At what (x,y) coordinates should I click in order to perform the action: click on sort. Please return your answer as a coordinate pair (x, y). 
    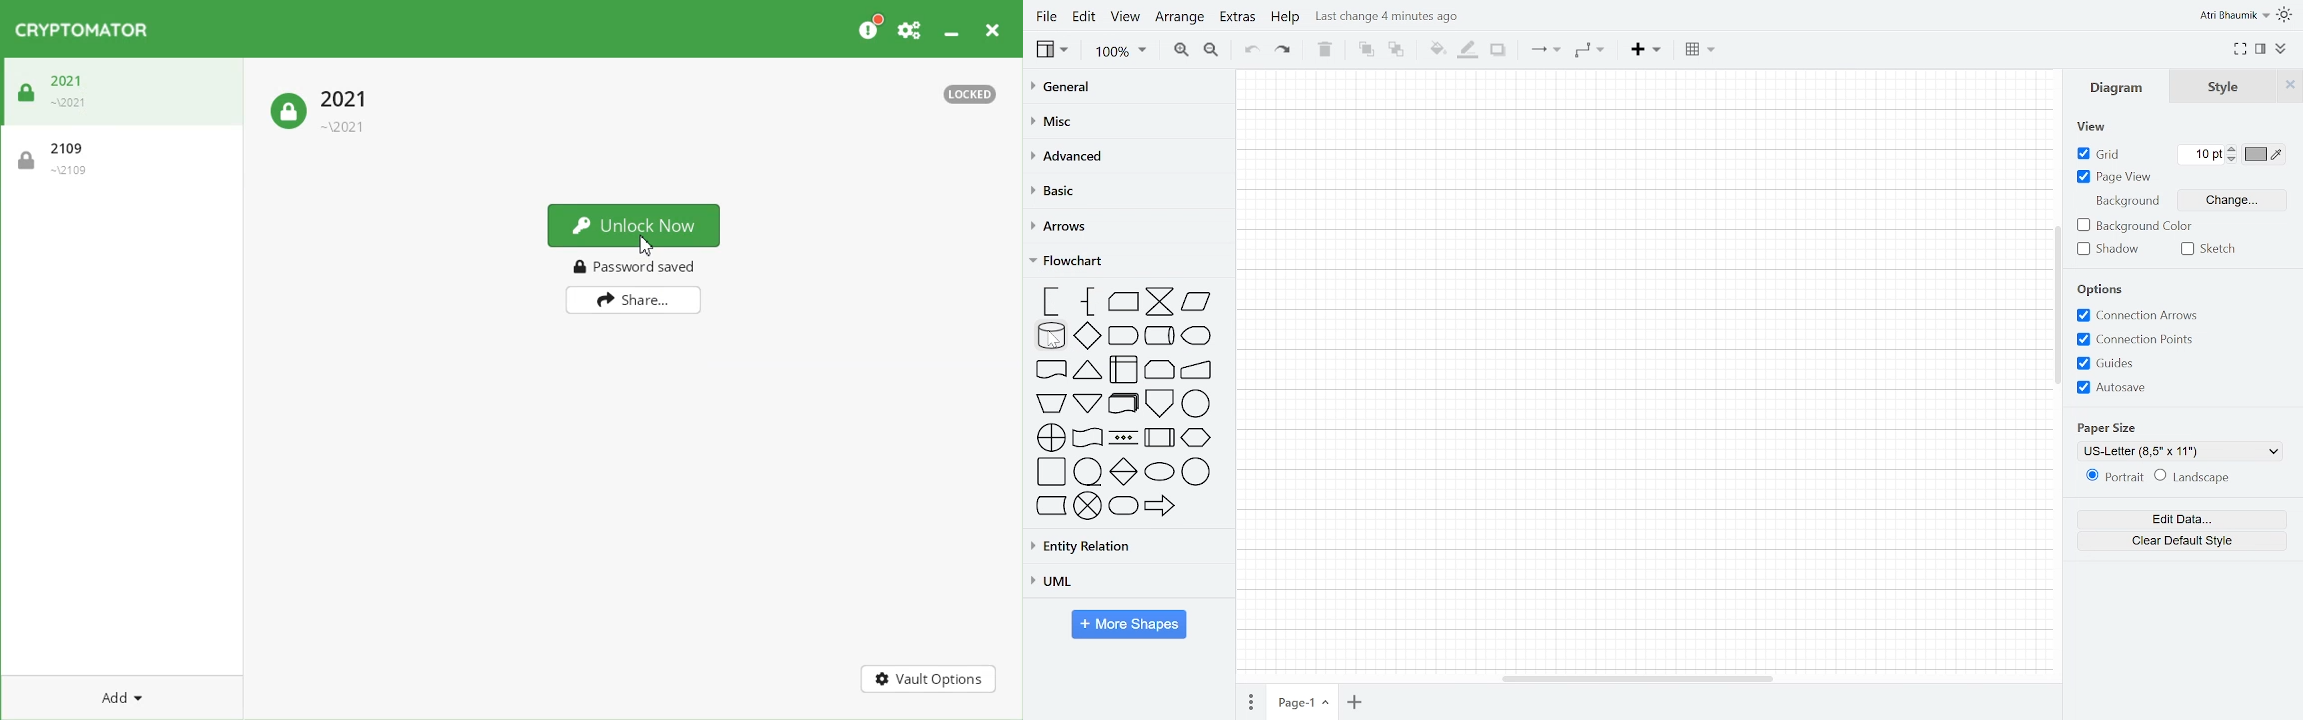
    Looking at the image, I should click on (1122, 472).